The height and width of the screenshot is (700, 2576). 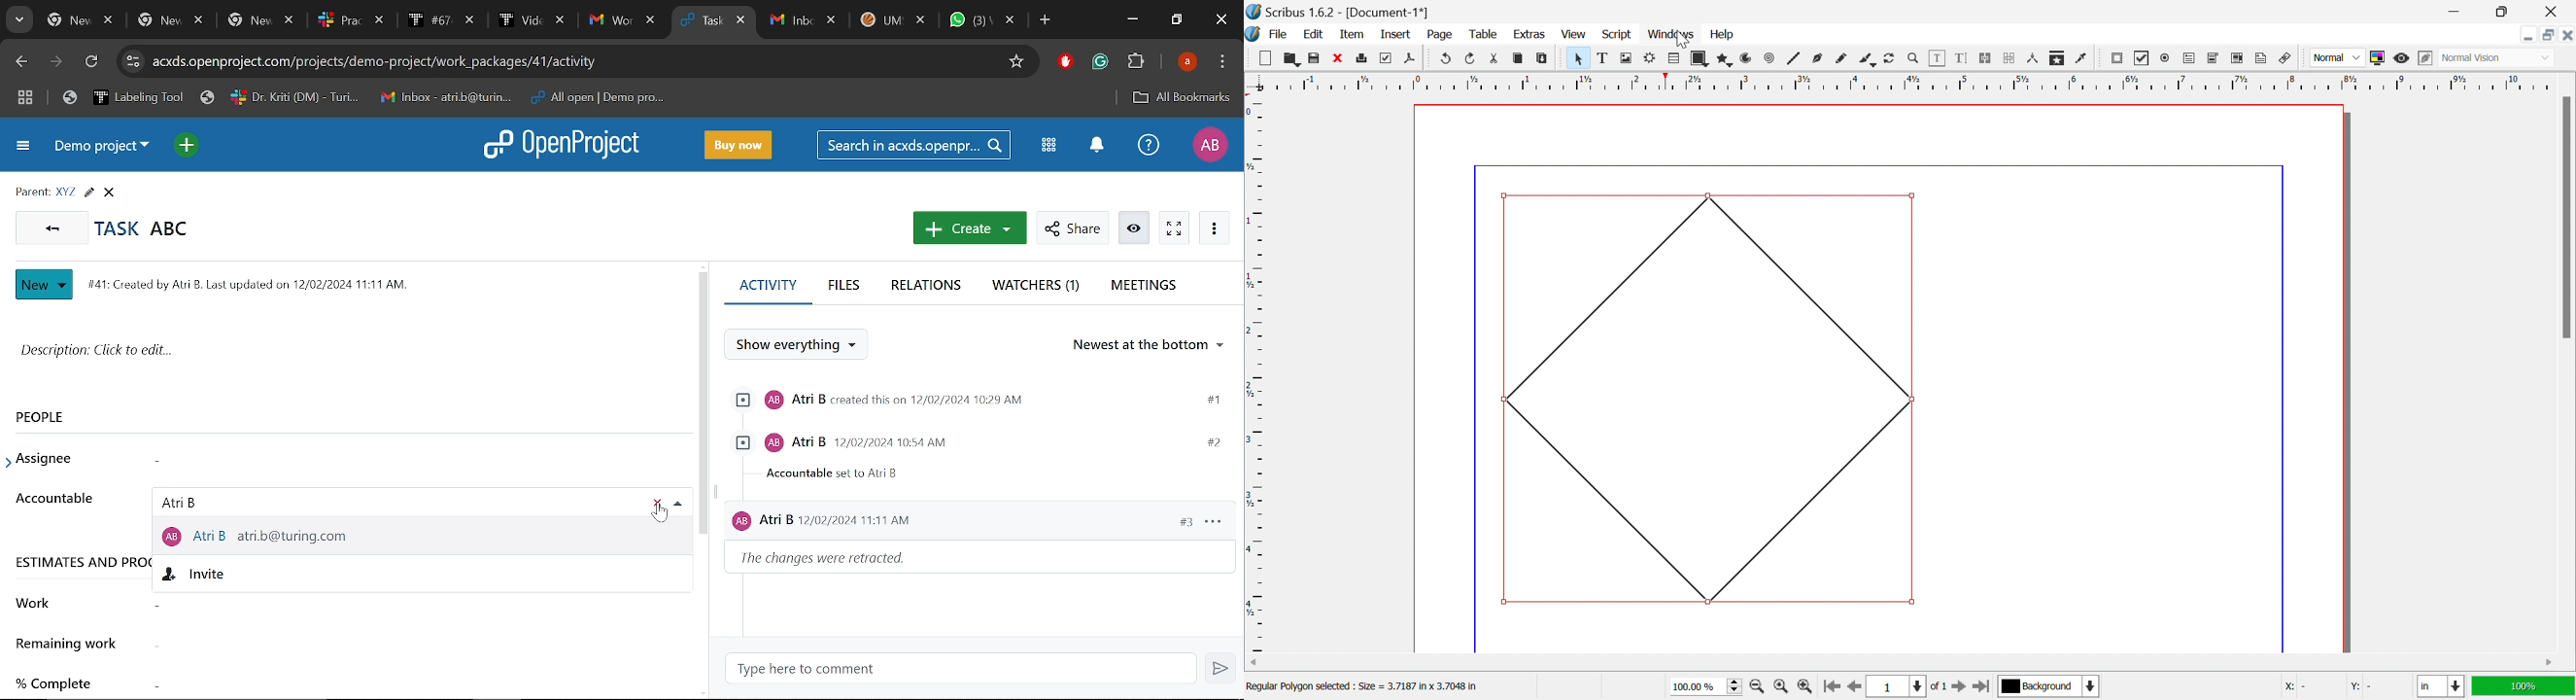 I want to click on Item, so click(x=1352, y=33).